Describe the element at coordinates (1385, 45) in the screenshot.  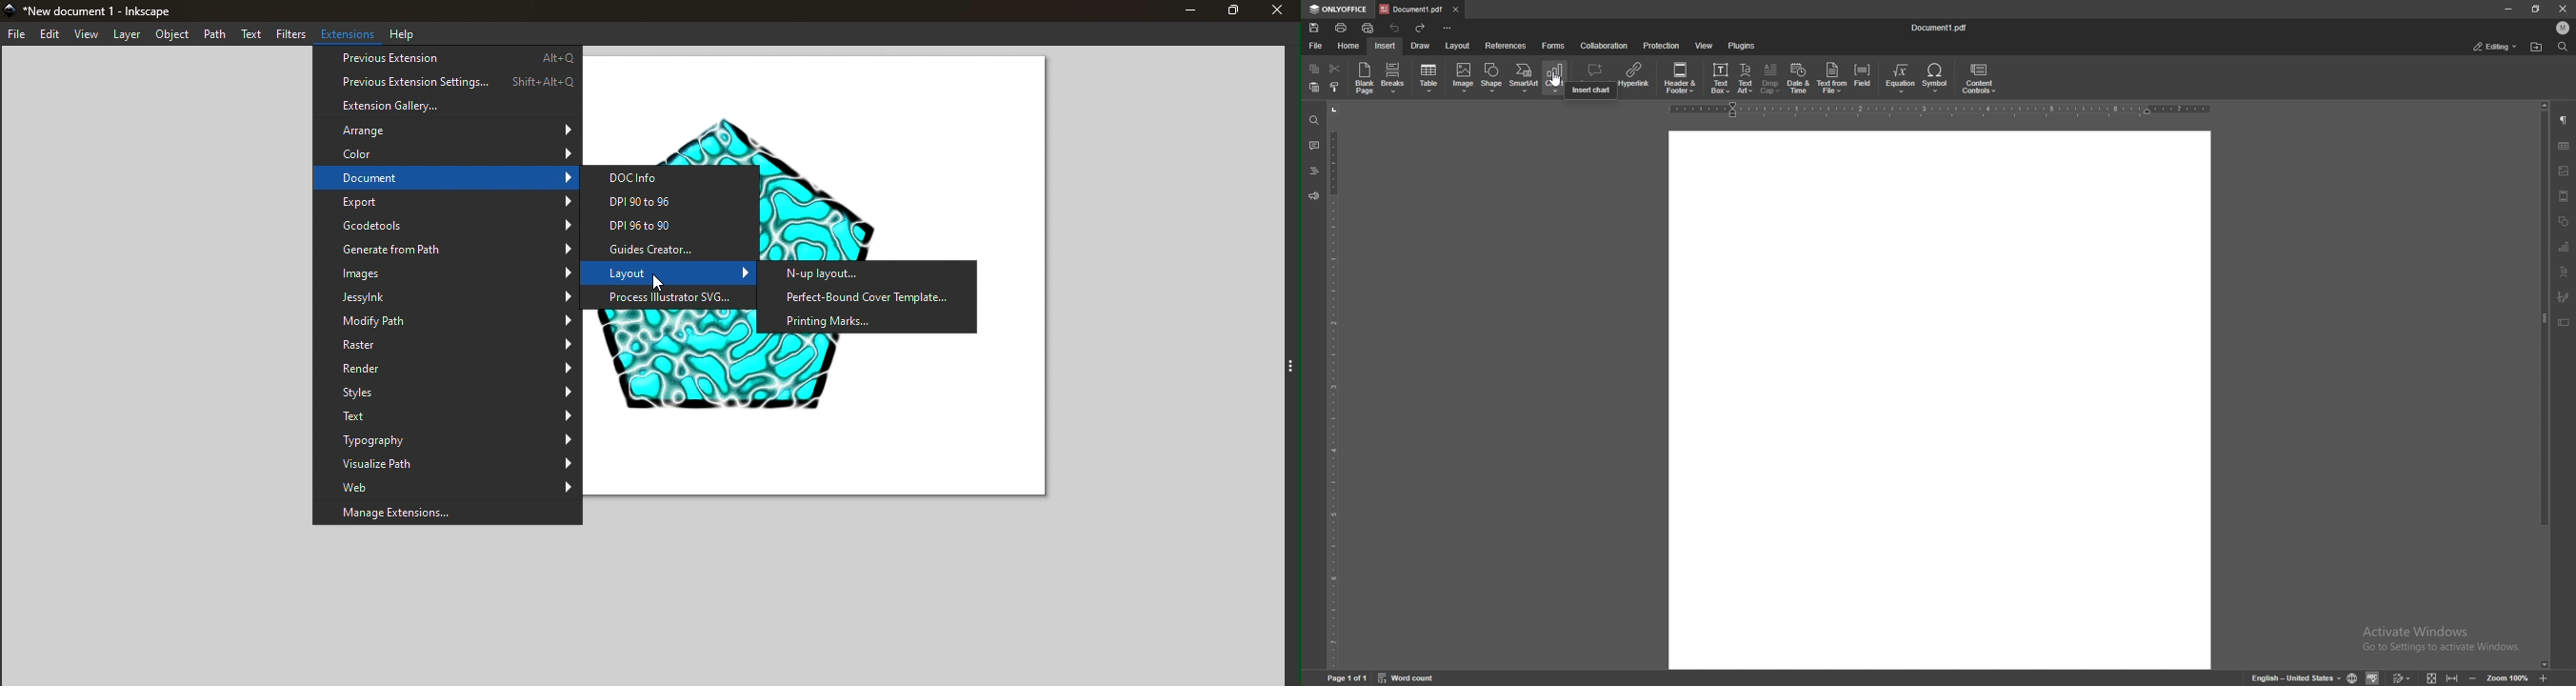
I see `insert` at that location.